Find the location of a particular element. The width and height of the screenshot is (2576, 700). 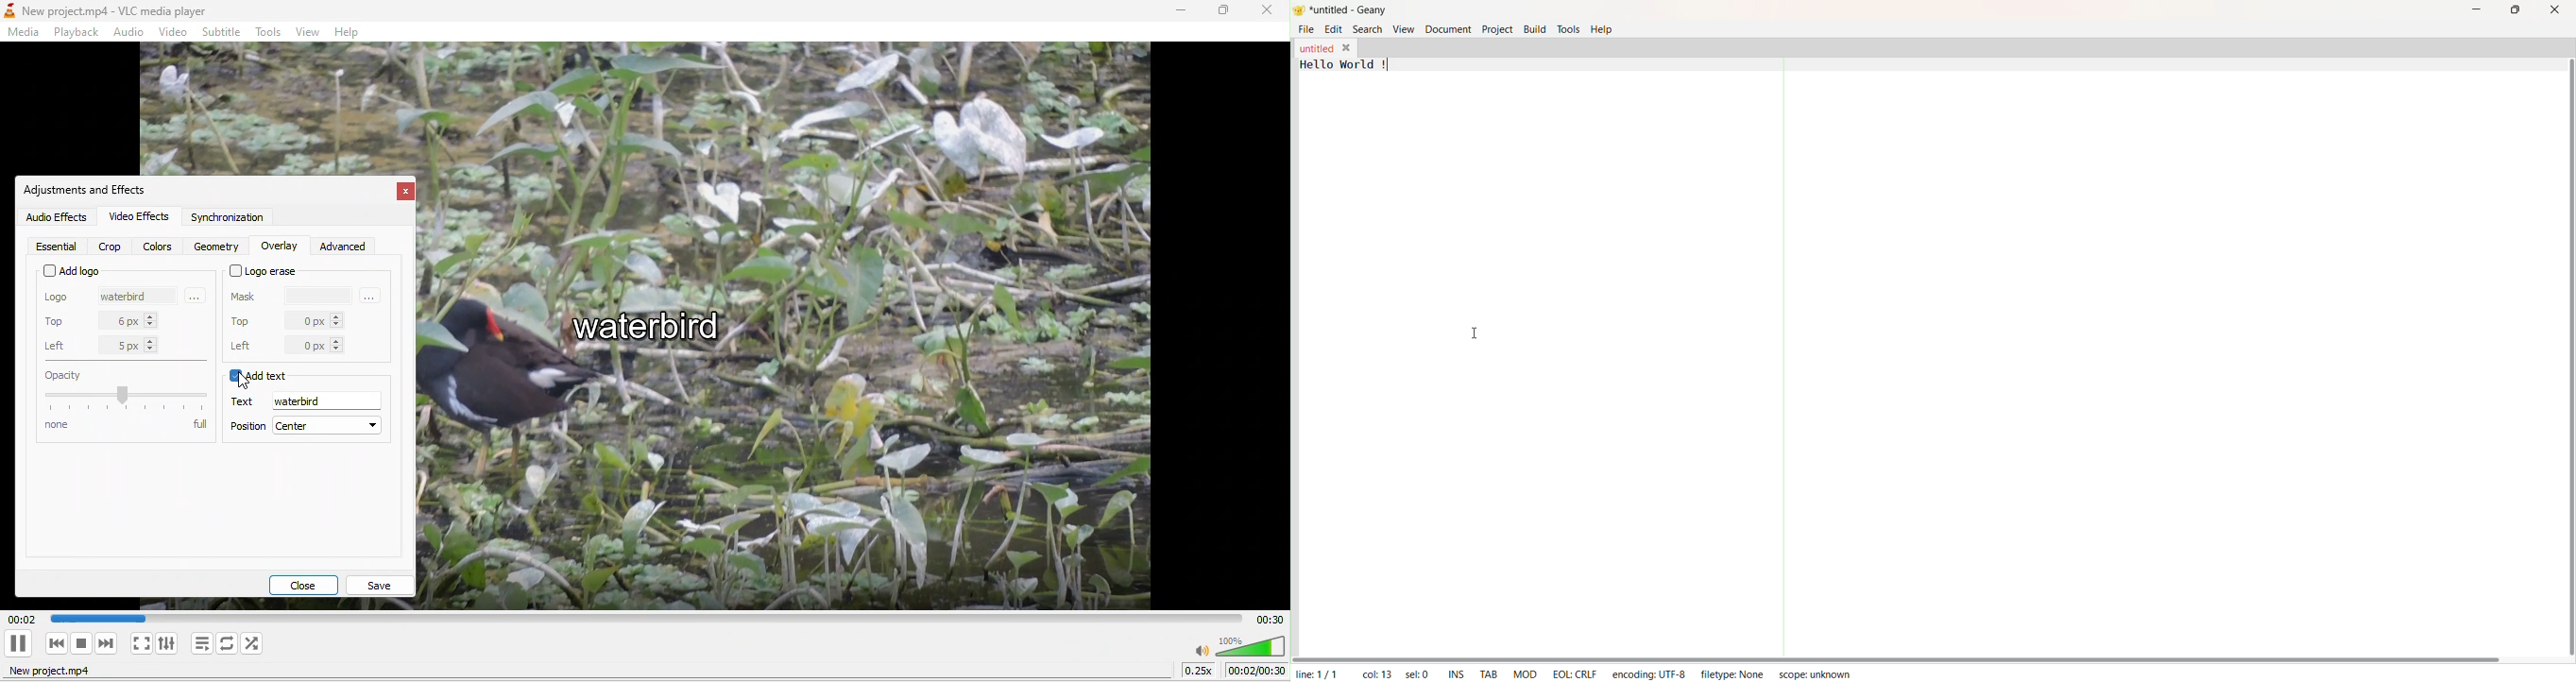

click to toggle between loop all is located at coordinates (228, 644).